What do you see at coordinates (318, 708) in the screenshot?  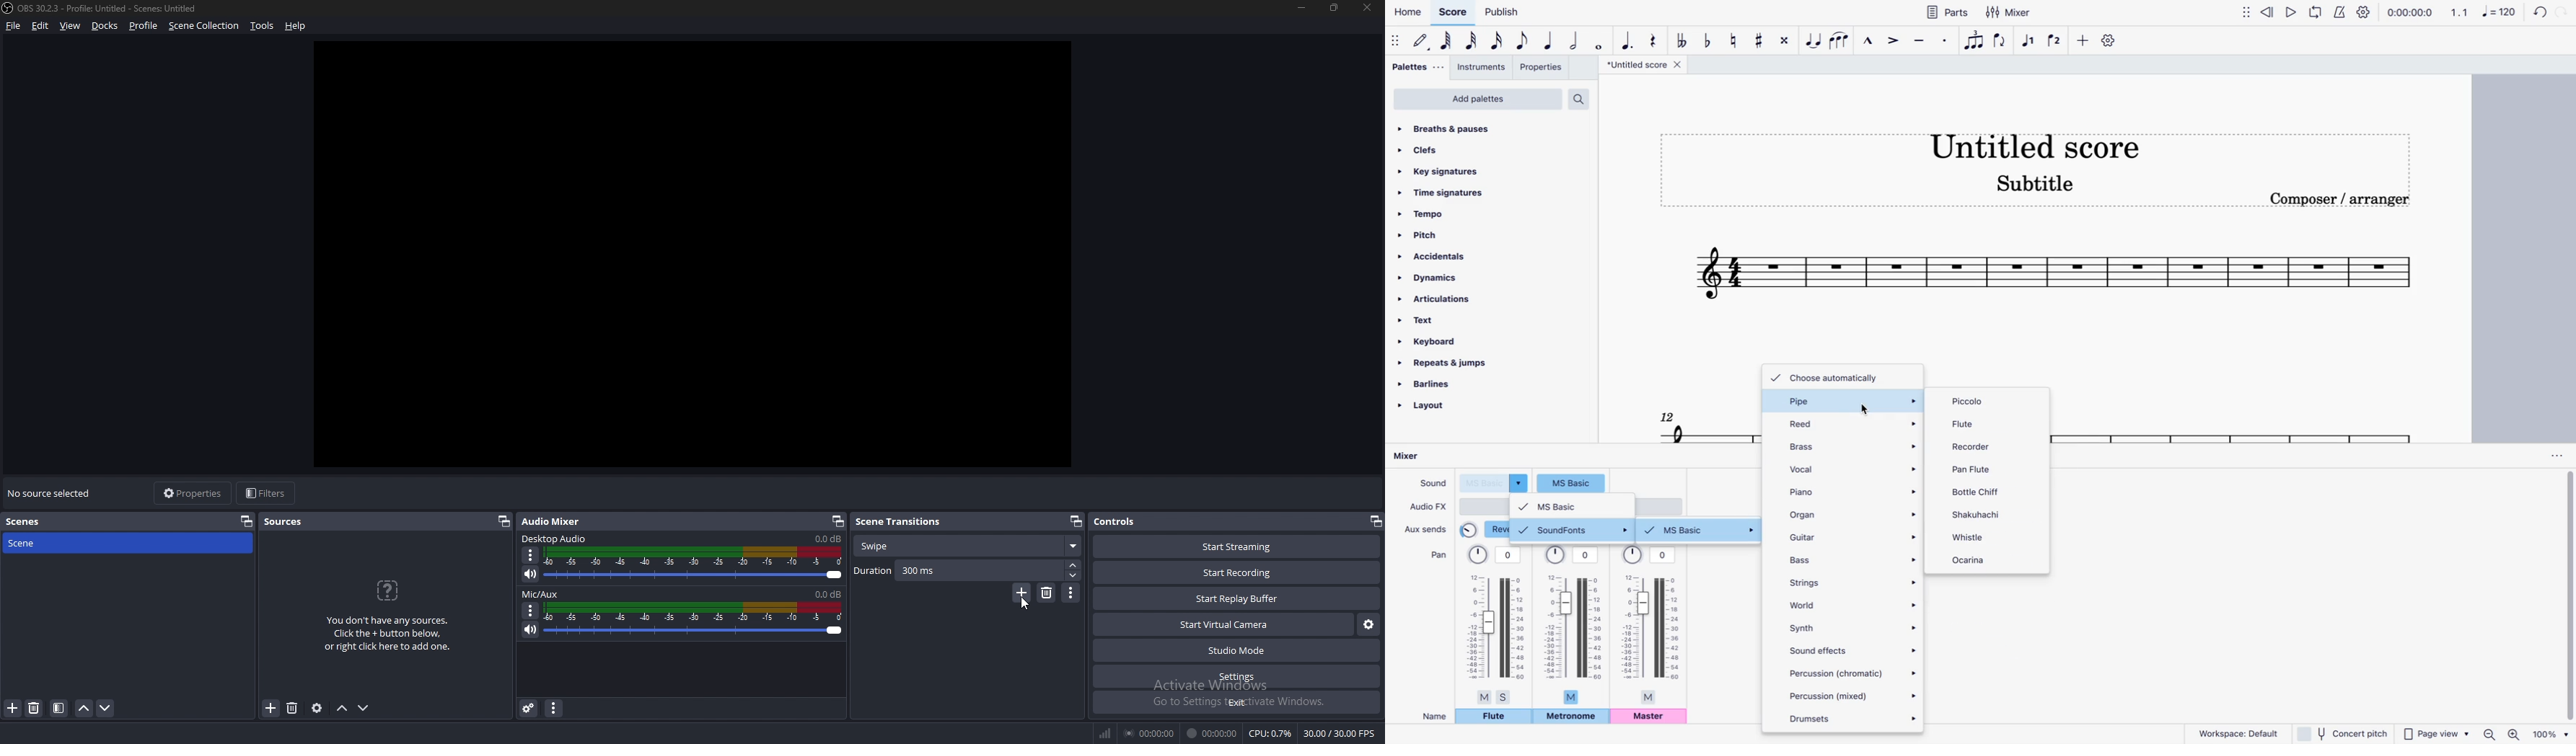 I see `source properties settings` at bounding box center [318, 708].